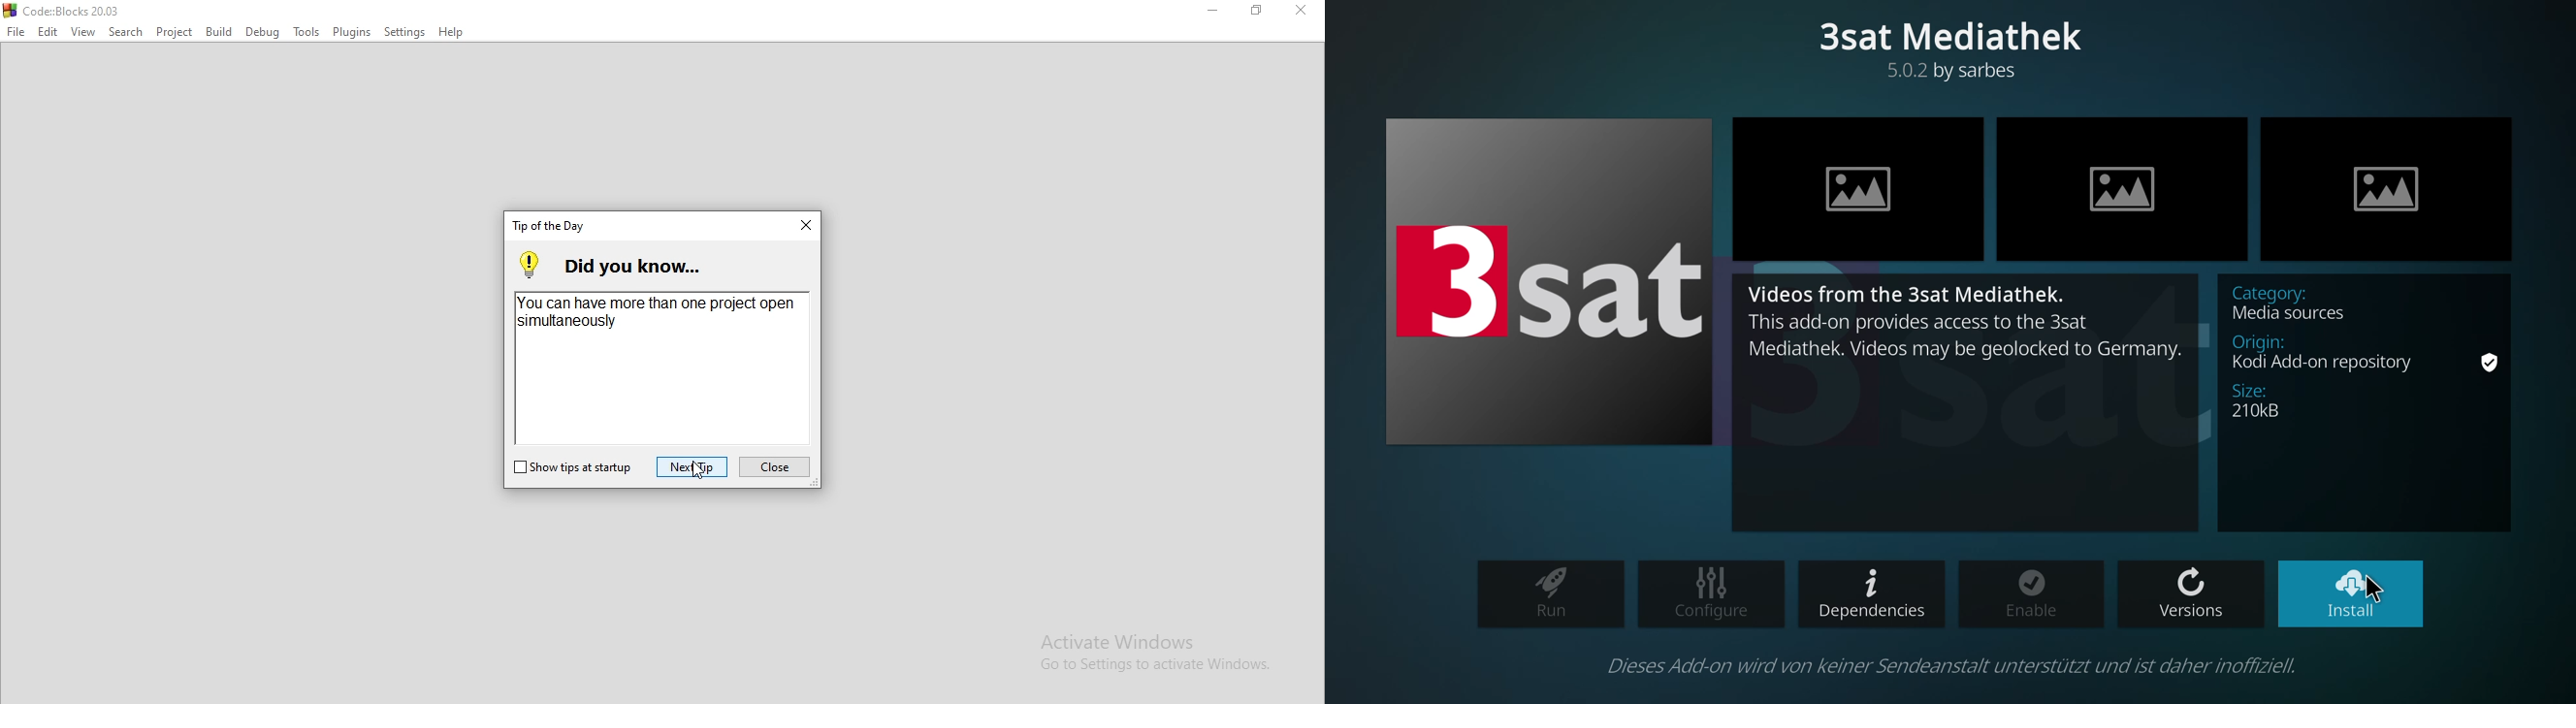 Image resolution: width=2576 pixels, height=728 pixels. Describe the element at coordinates (2132, 194) in the screenshot. I see `image` at that location.